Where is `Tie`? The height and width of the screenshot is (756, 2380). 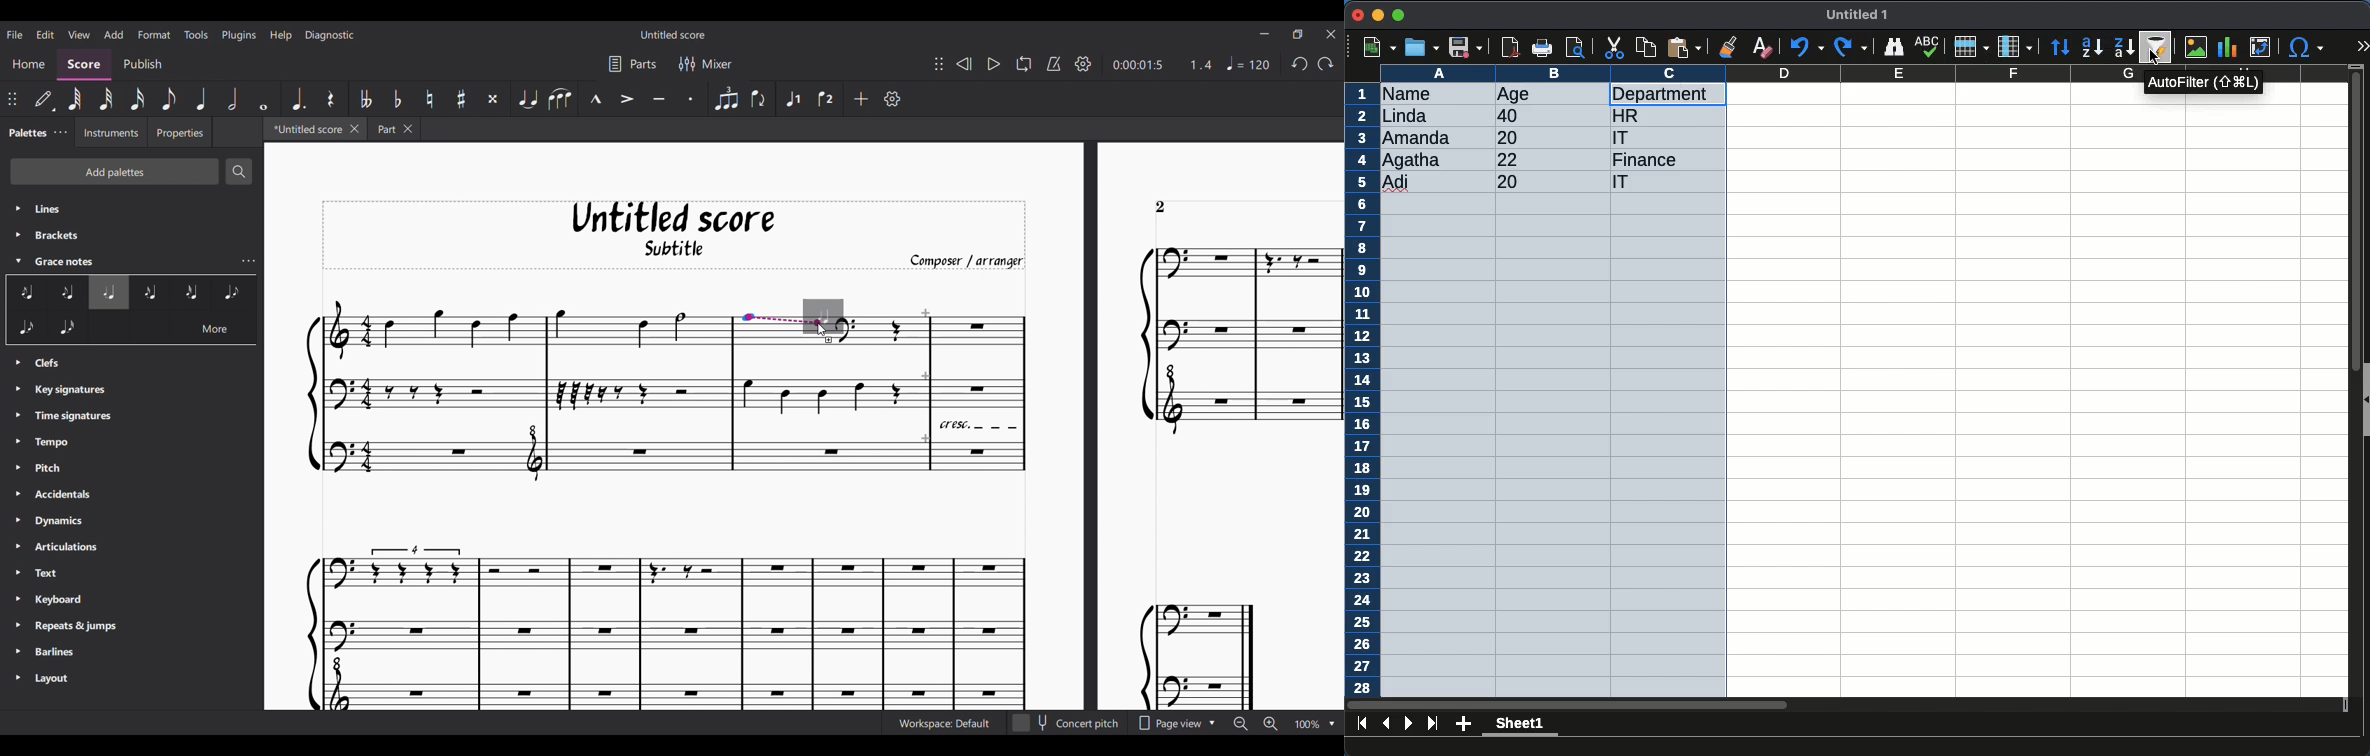
Tie is located at coordinates (527, 99).